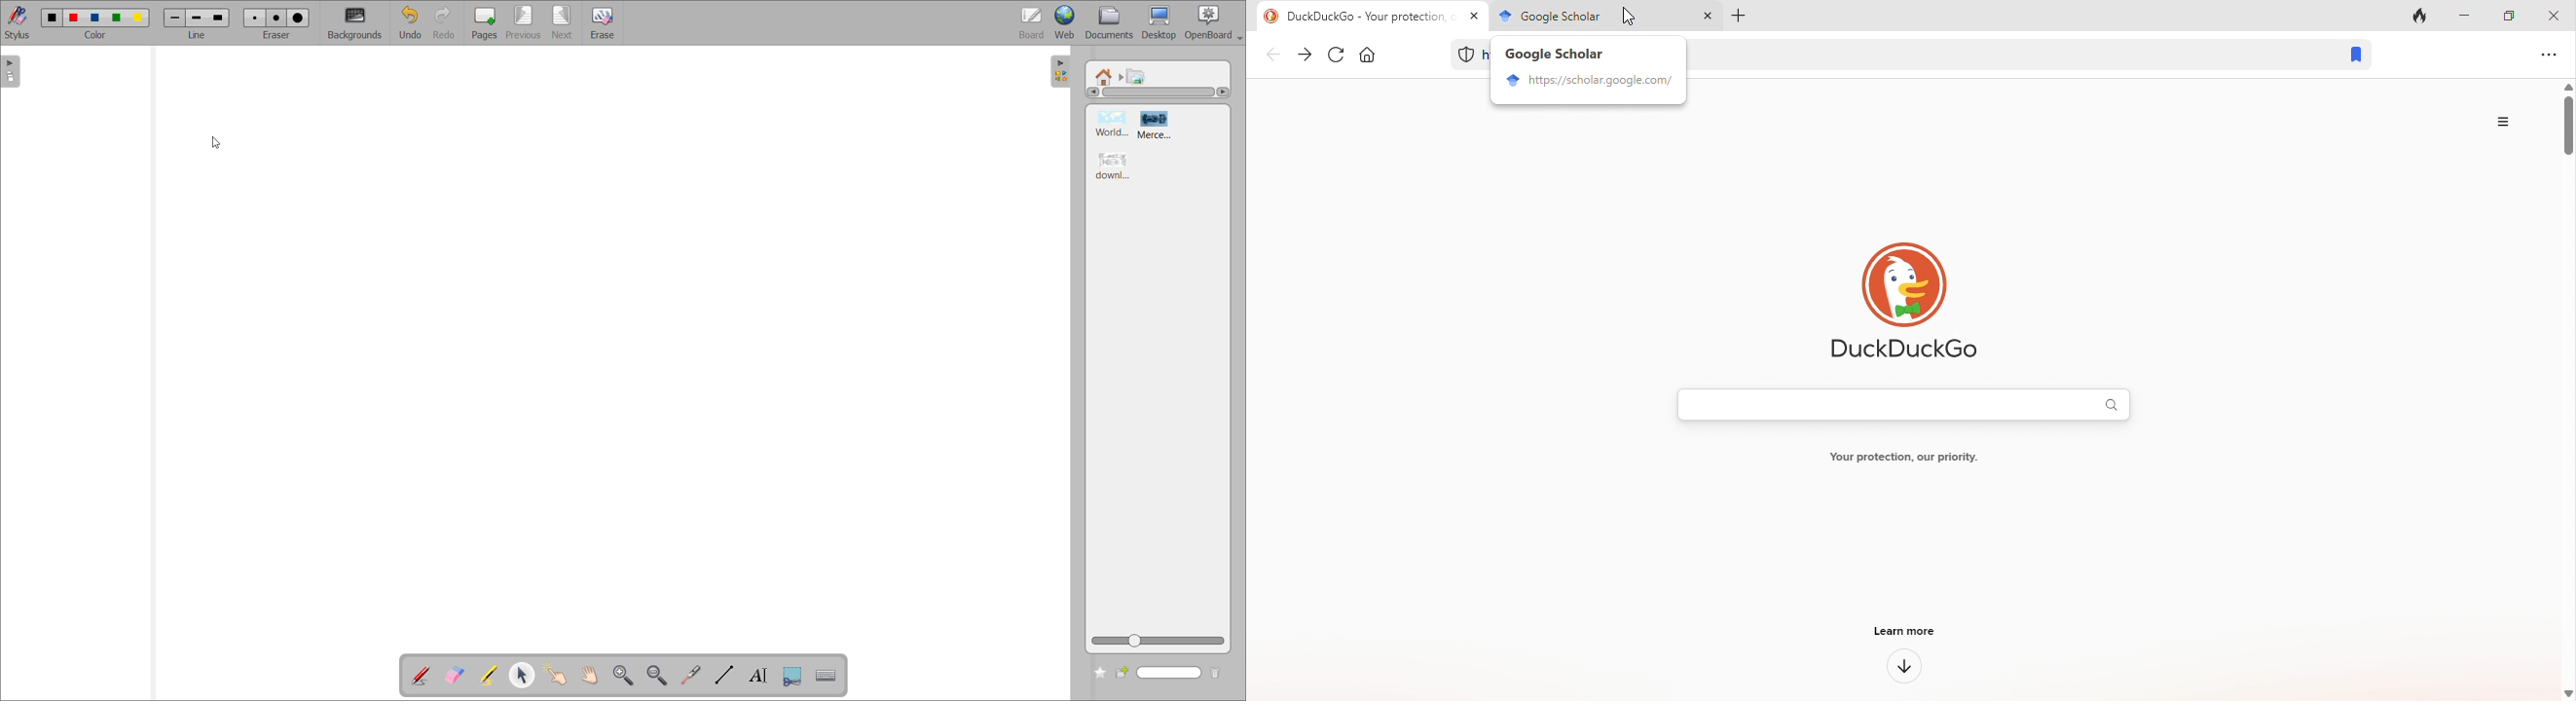 Image resolution: width=2576 pixels, height=728 pixels. Describe the element at coordinates (1707, 18) in the screenshot. I see `close` at that location.